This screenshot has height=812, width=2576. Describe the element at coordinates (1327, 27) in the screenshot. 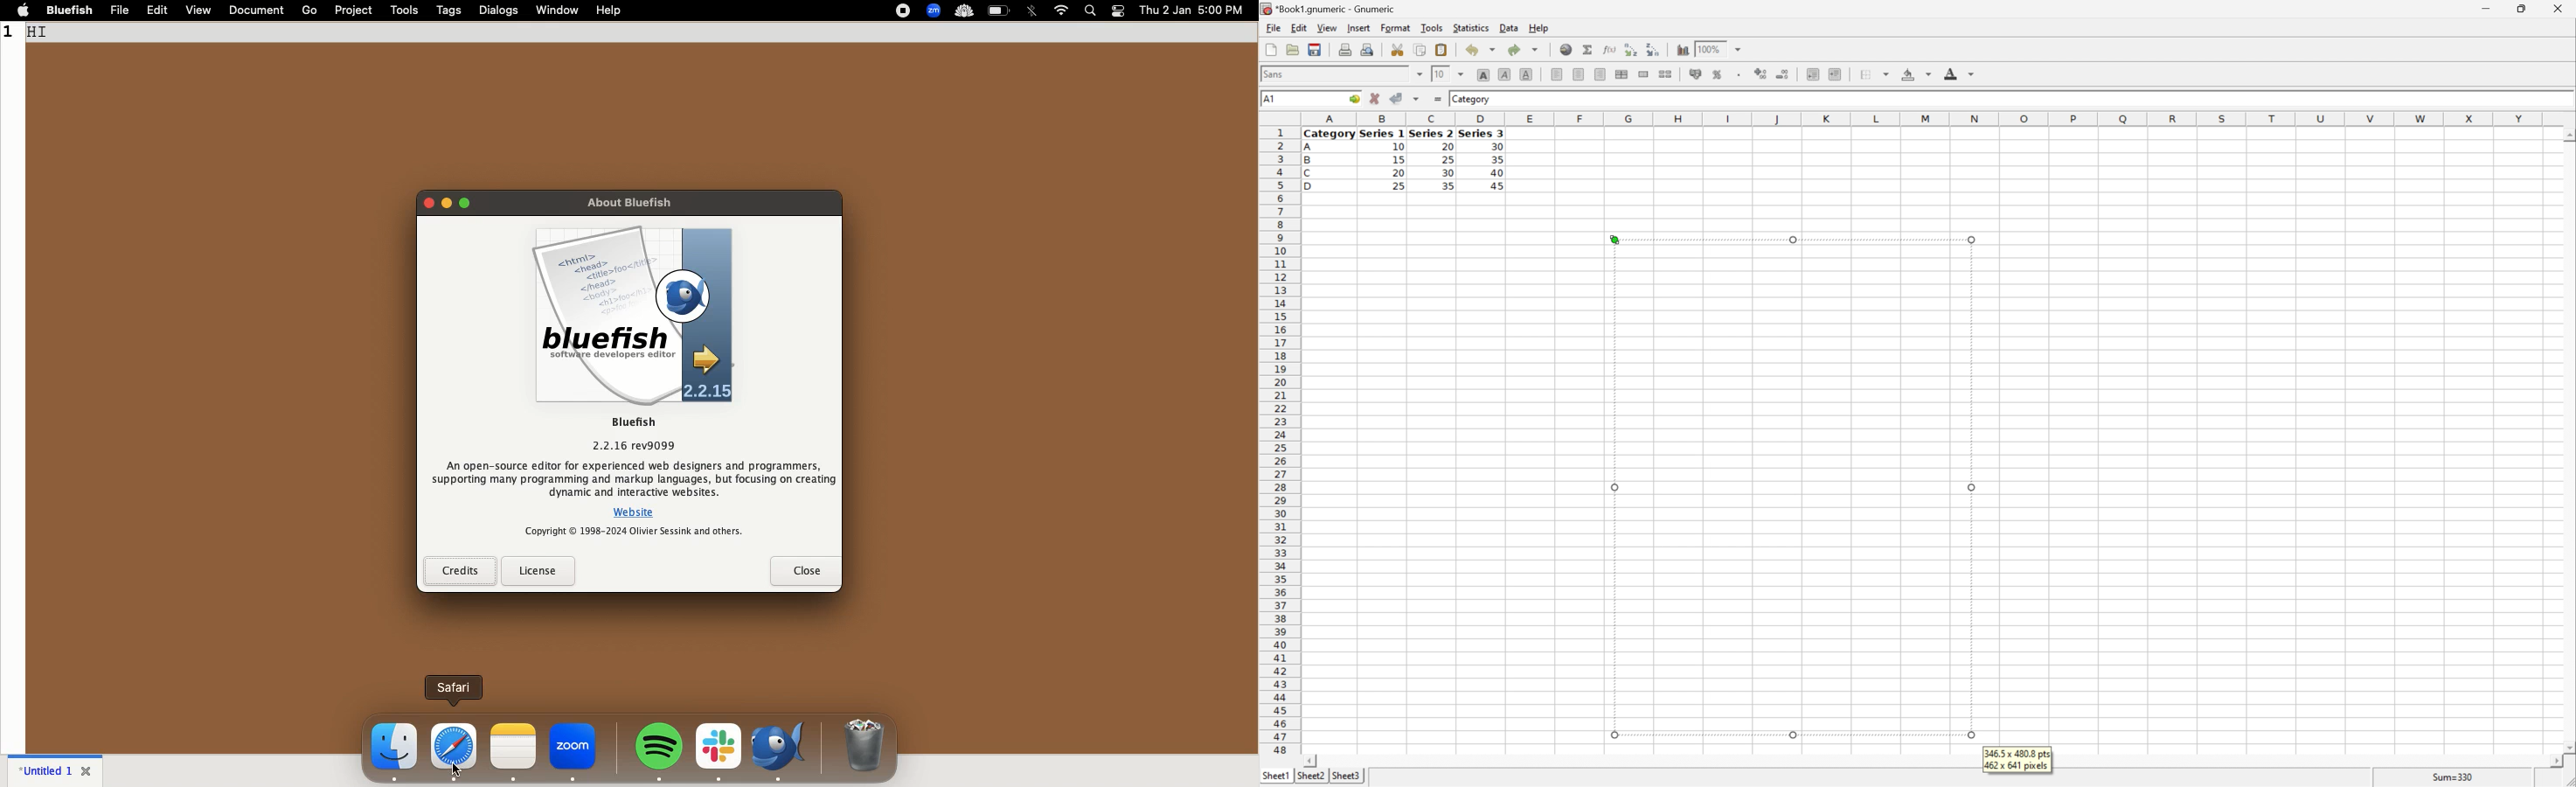

I see `View` at that location.